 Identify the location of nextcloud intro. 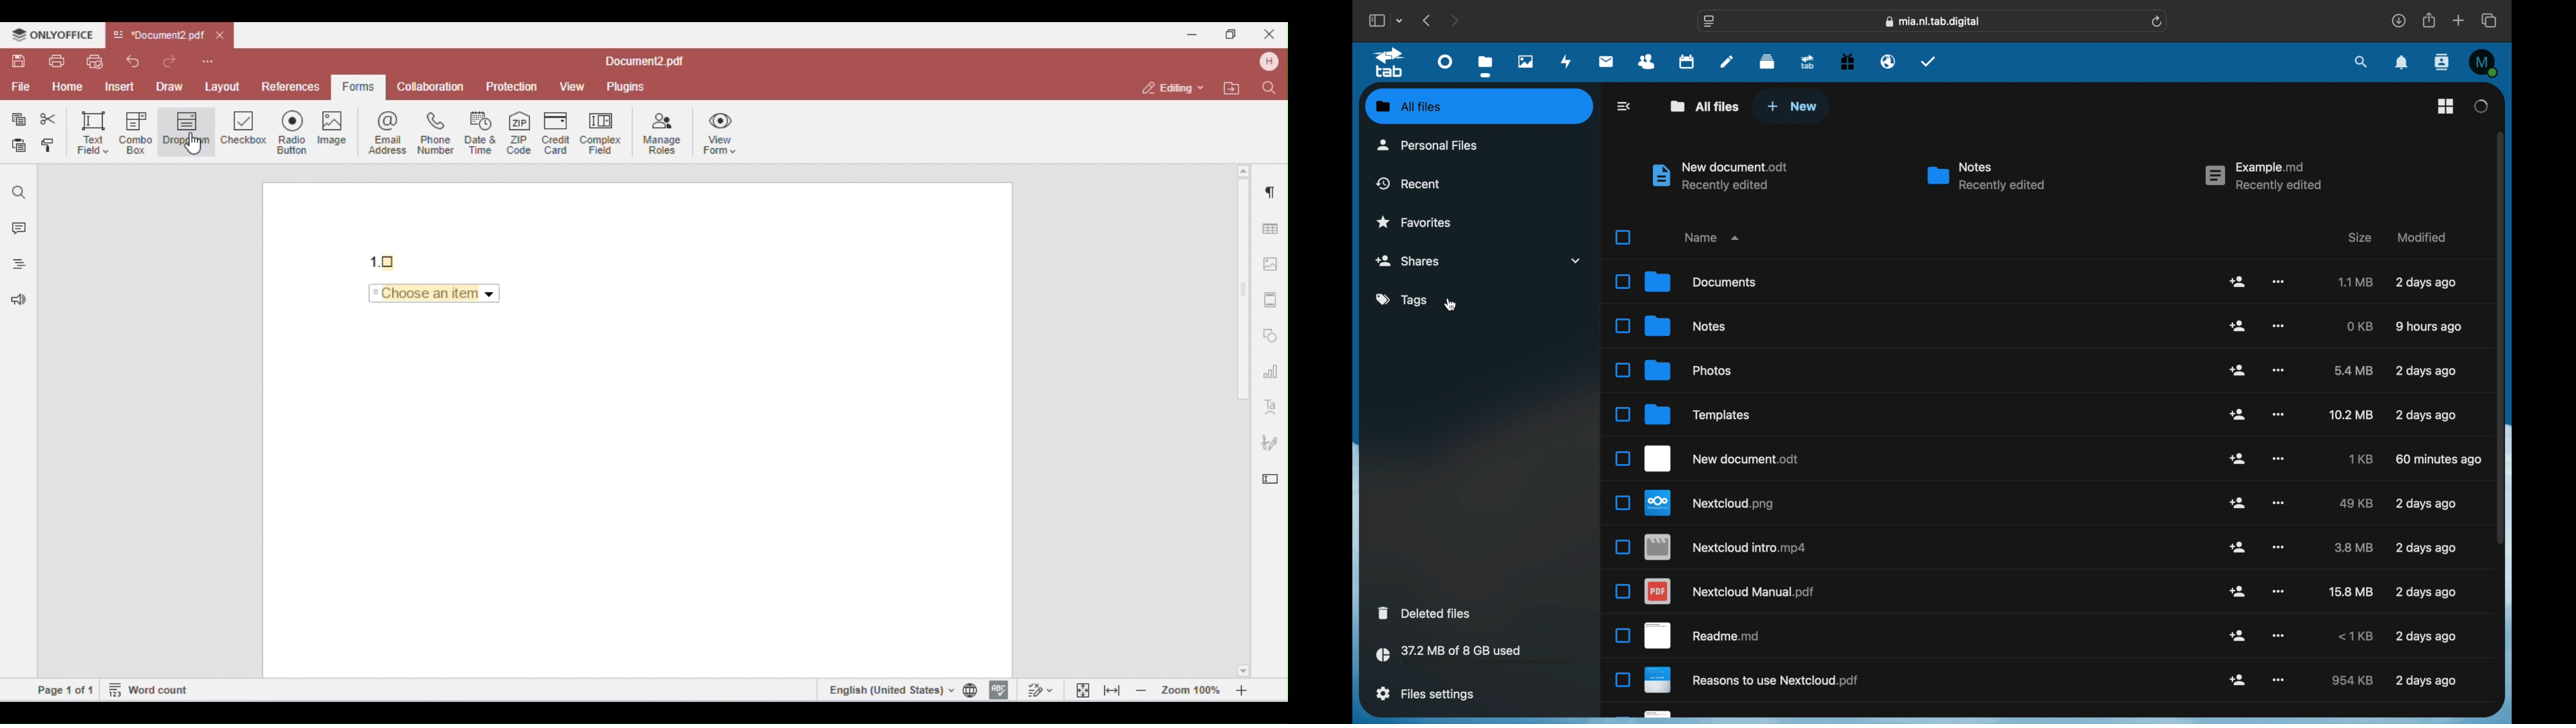
(1726, 547).